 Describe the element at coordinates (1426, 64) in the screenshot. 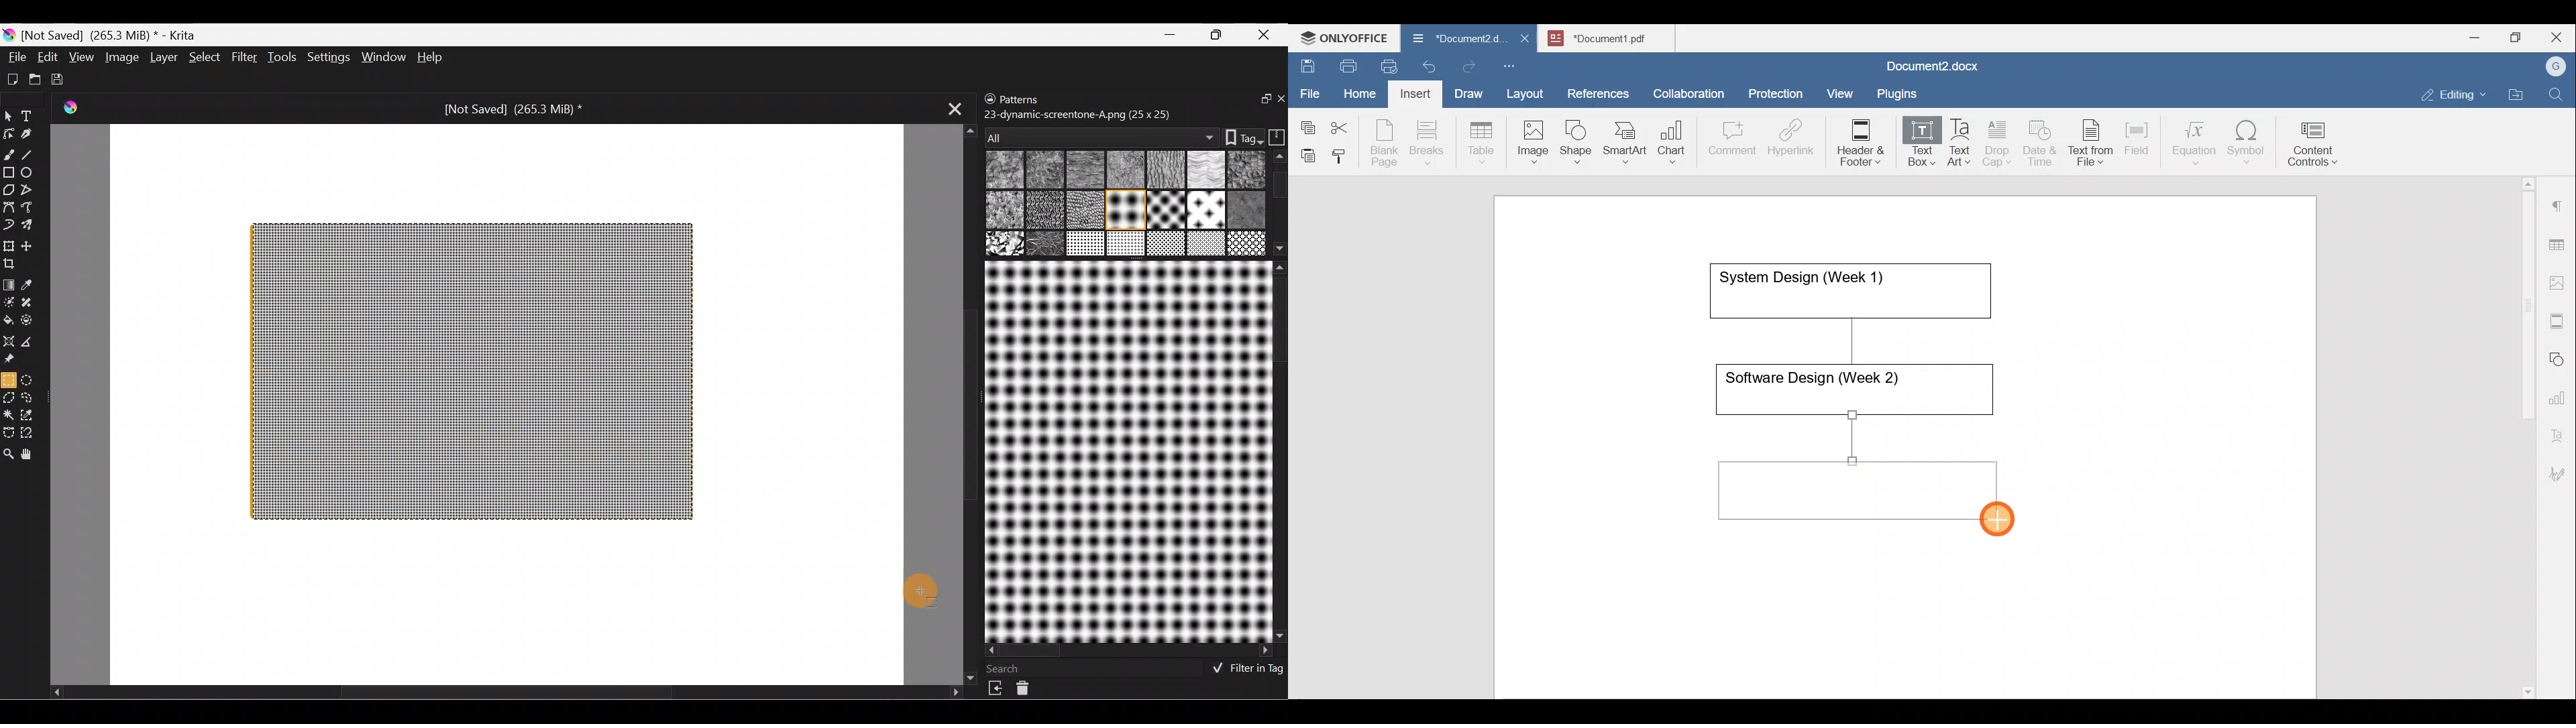

I see `Undo` at that location.